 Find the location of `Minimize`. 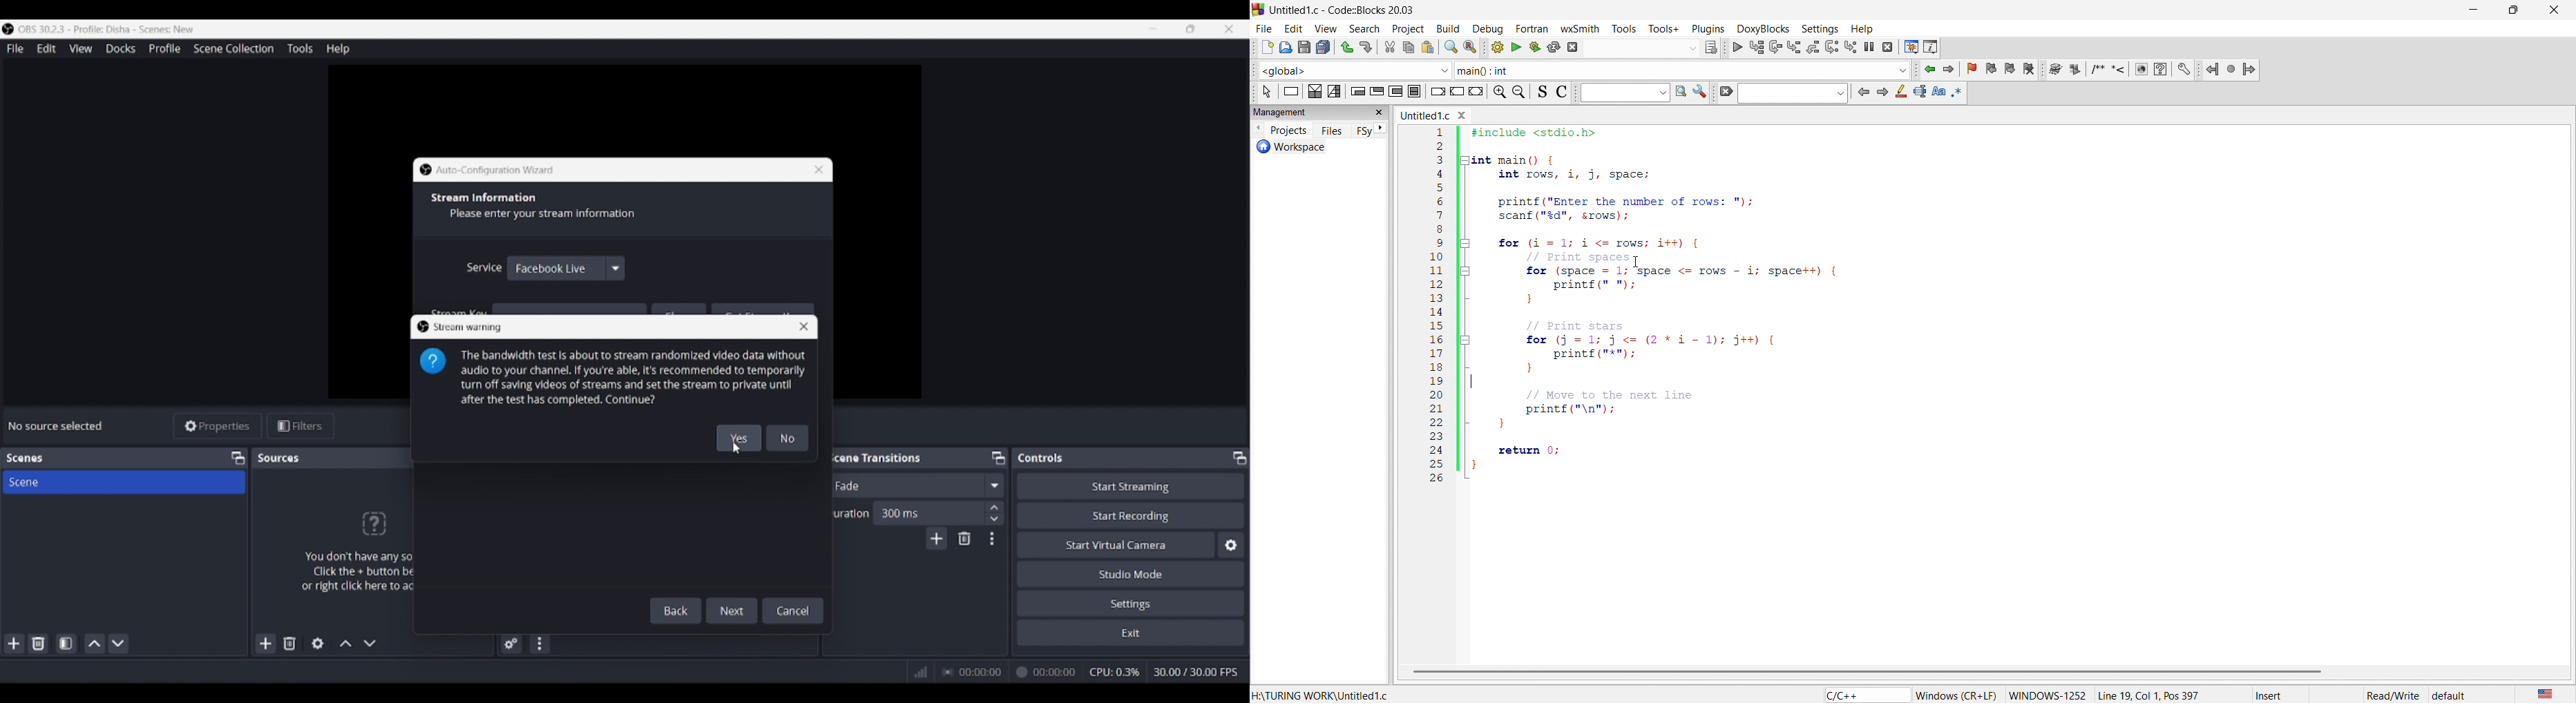

Minimize is located at coordinates (1153, 29).